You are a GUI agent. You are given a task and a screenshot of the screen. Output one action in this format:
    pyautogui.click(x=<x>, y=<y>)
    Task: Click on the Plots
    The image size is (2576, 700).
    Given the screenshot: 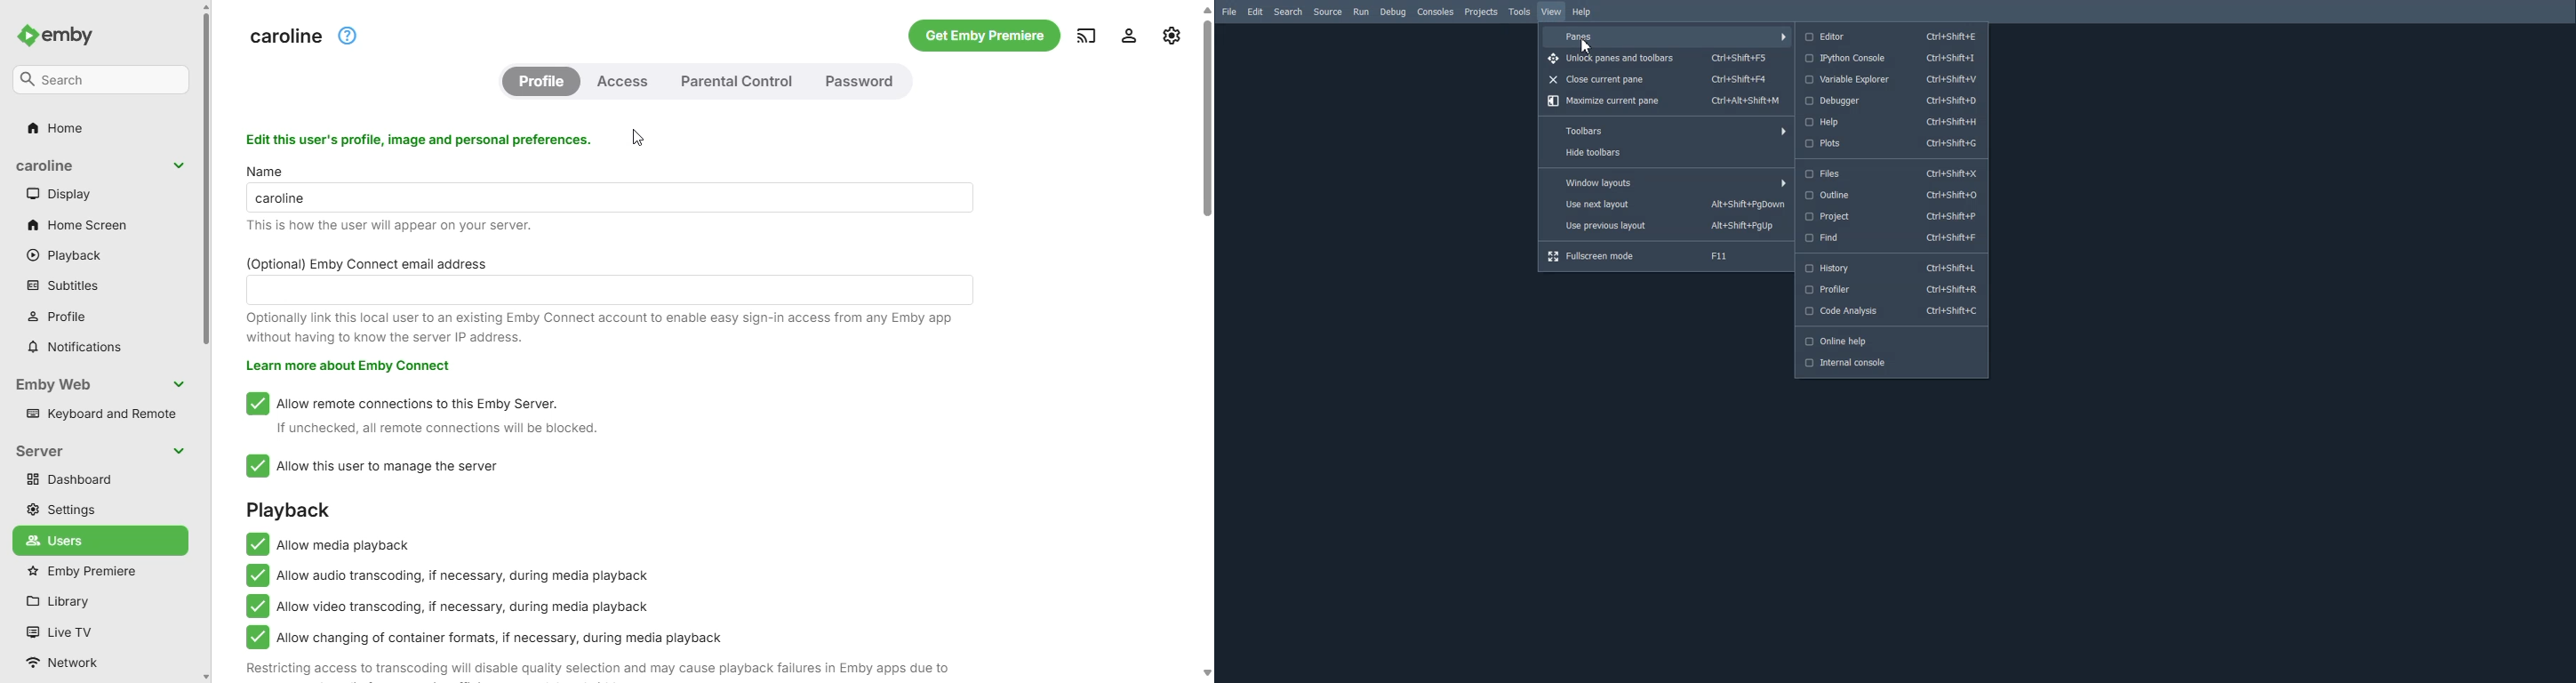 What is the action you would take?
    pyautogui.click(x=1892, y=144)
    